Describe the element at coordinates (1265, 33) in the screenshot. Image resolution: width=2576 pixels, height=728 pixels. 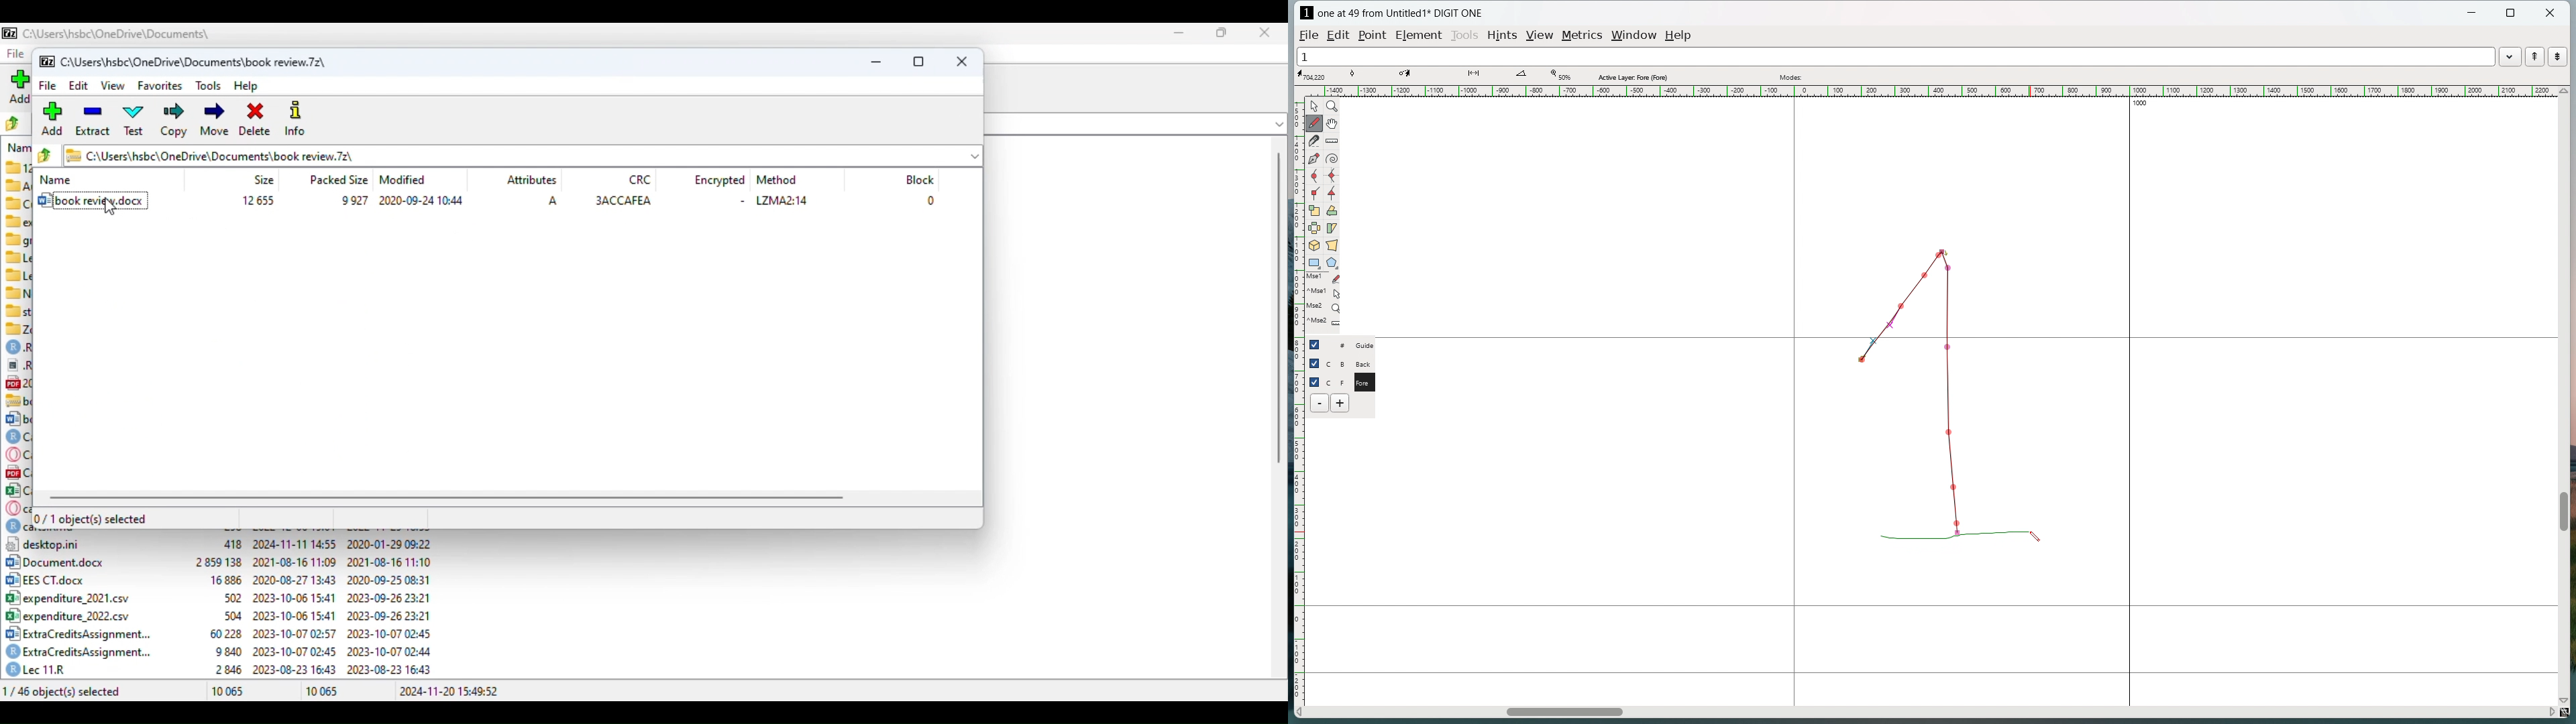
I see `close` at that location.